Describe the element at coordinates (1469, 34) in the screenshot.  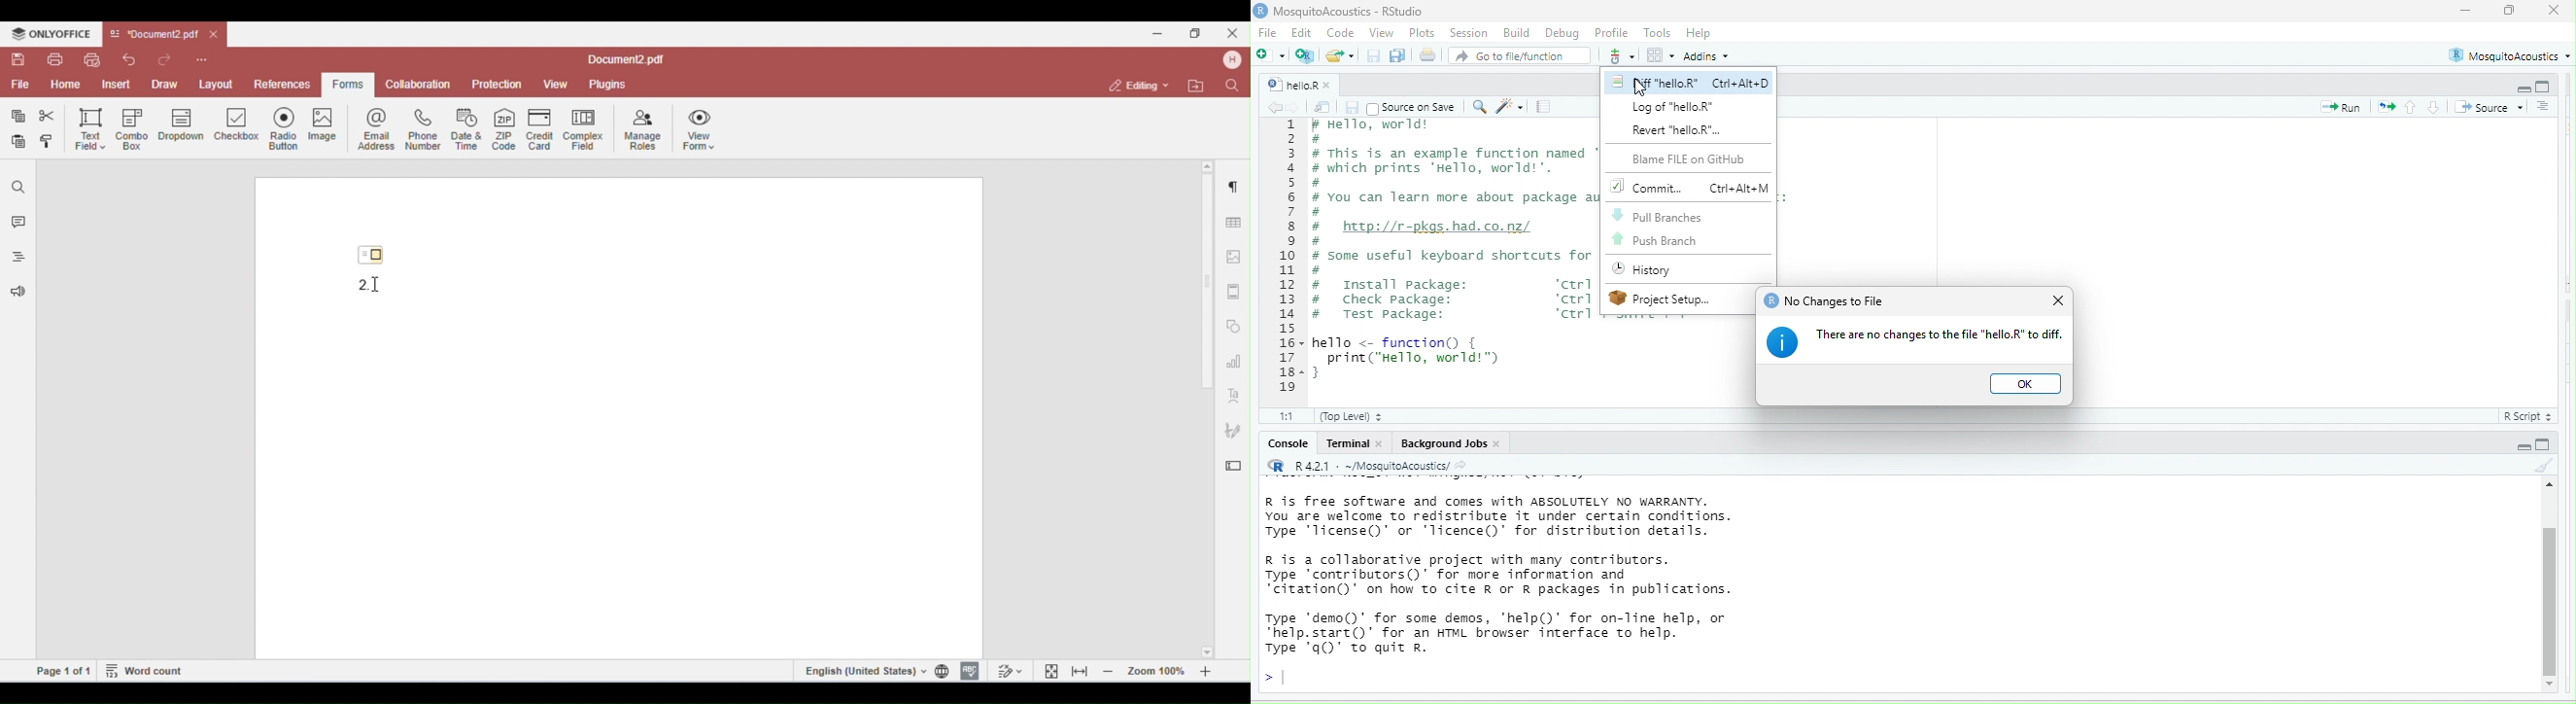
I see `session` at that location.